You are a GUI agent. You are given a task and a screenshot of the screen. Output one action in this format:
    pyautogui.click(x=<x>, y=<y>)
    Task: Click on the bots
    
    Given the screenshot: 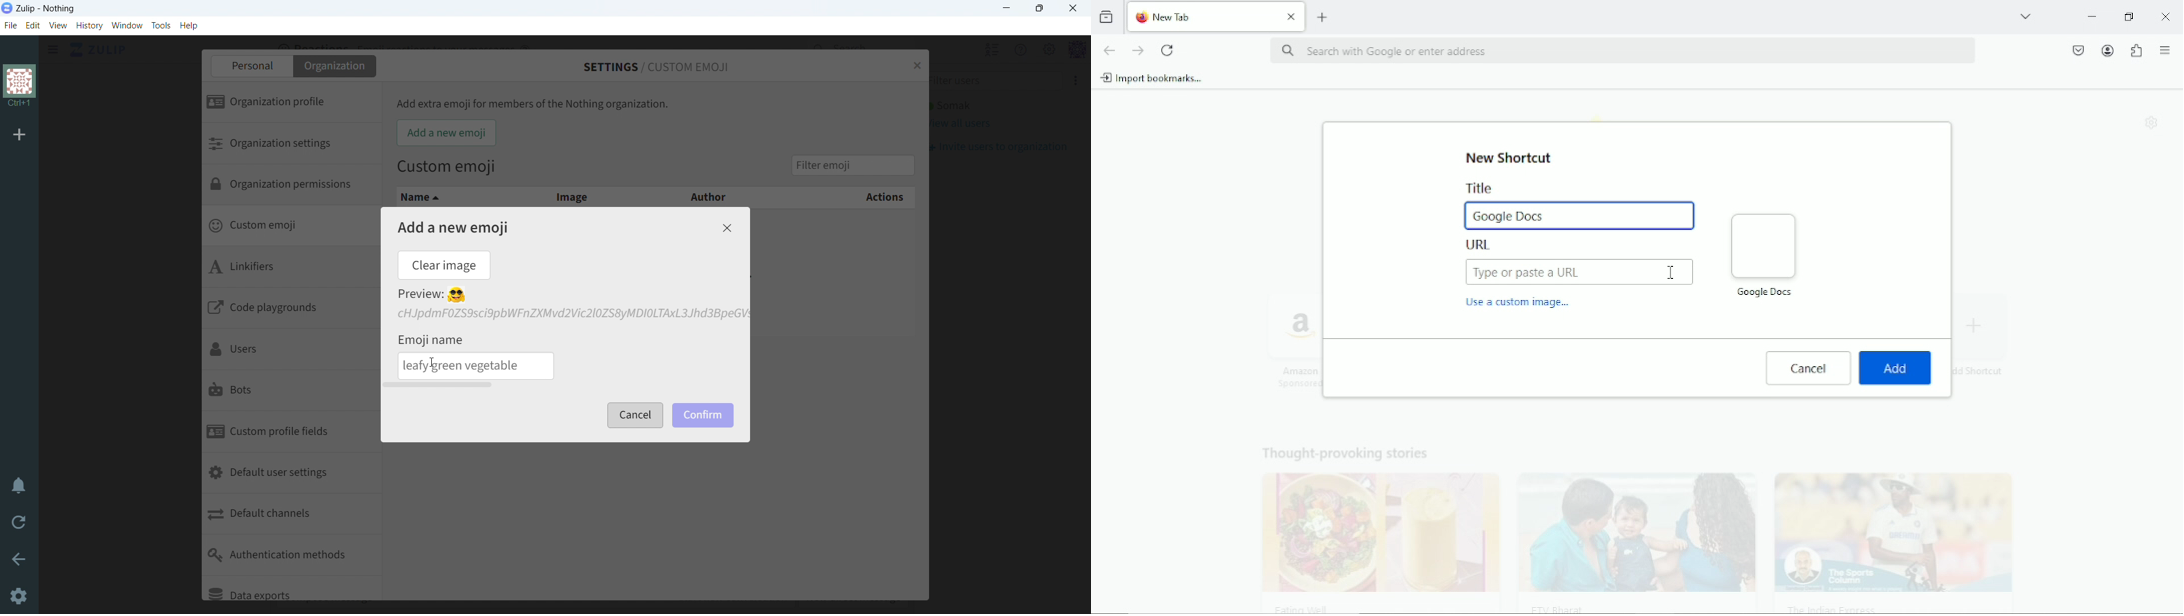 What is the action you would take?
    pyautogui.click(x=289, y=392)
    